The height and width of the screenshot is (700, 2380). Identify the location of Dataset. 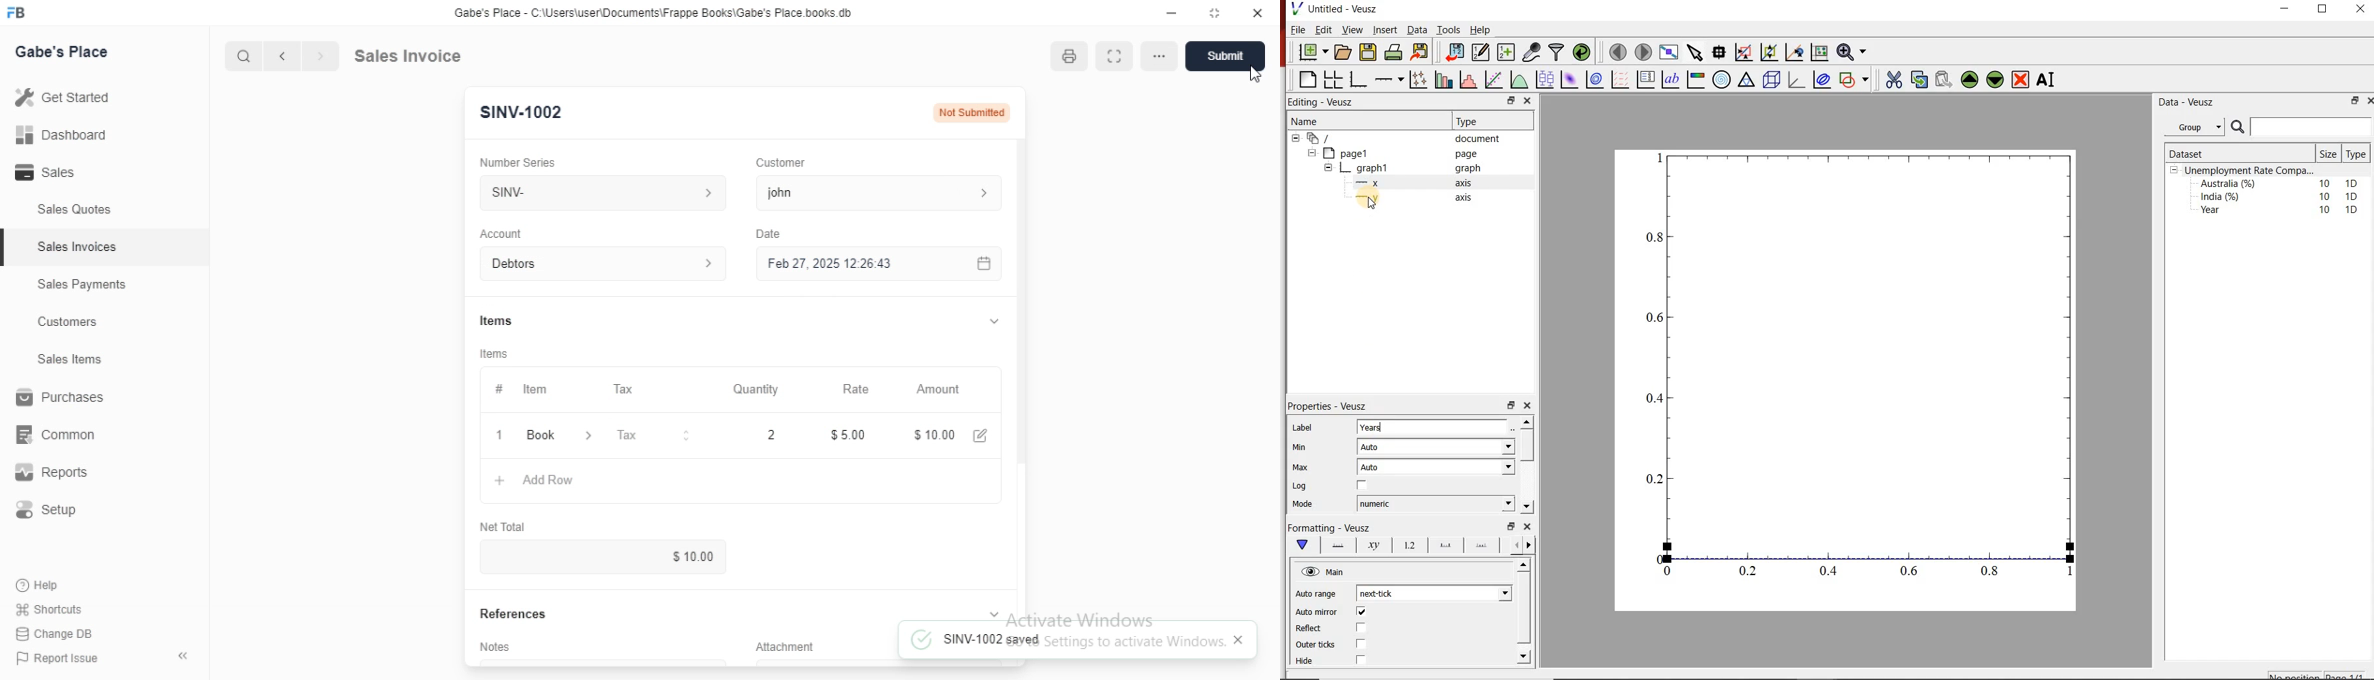
(2217, 154).